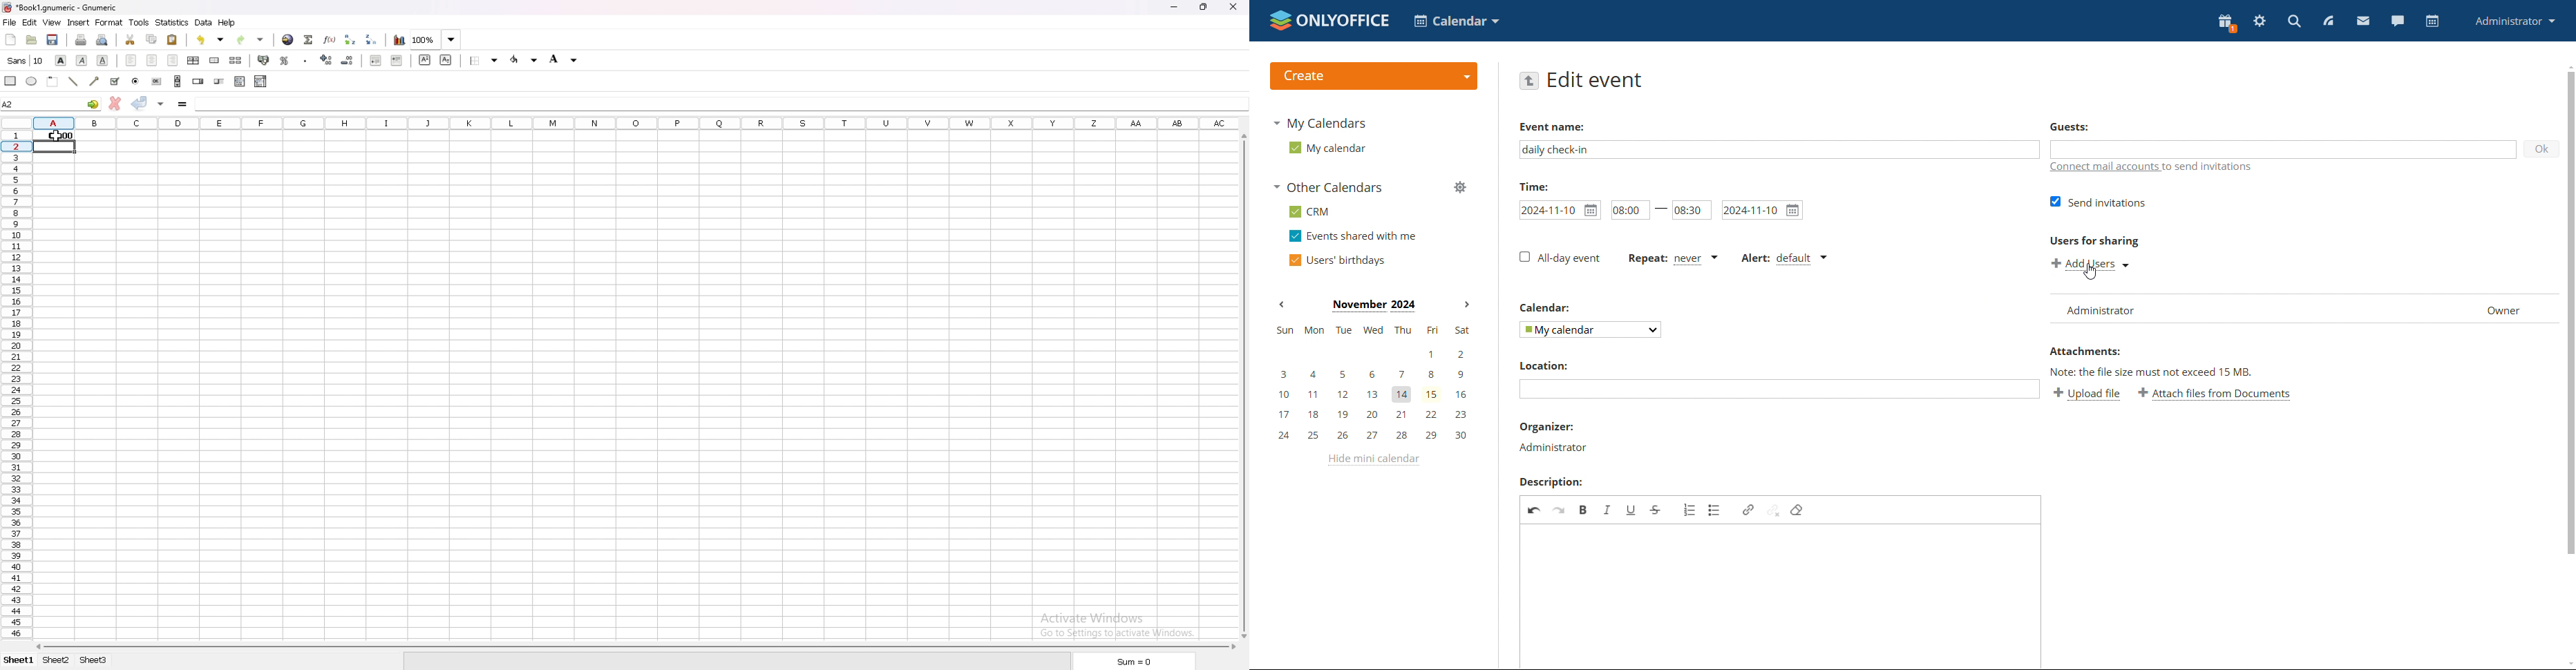  Describe the element at coordinates (376, 60) in the screenshot. I see `decrease indent` at that location.